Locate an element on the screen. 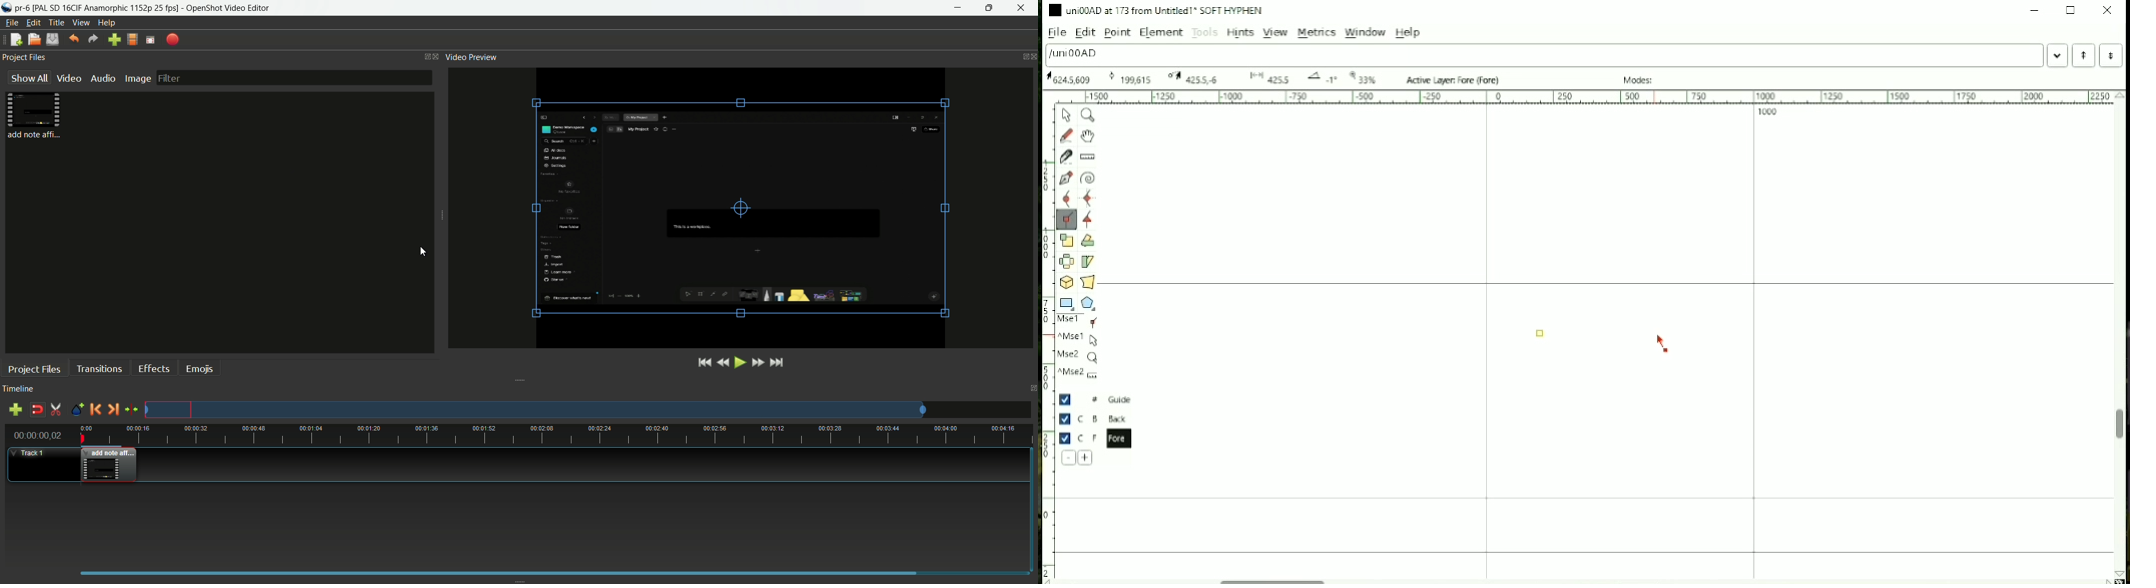 The image size is (2156, 588). Help is located at coordinates (1408, 32).